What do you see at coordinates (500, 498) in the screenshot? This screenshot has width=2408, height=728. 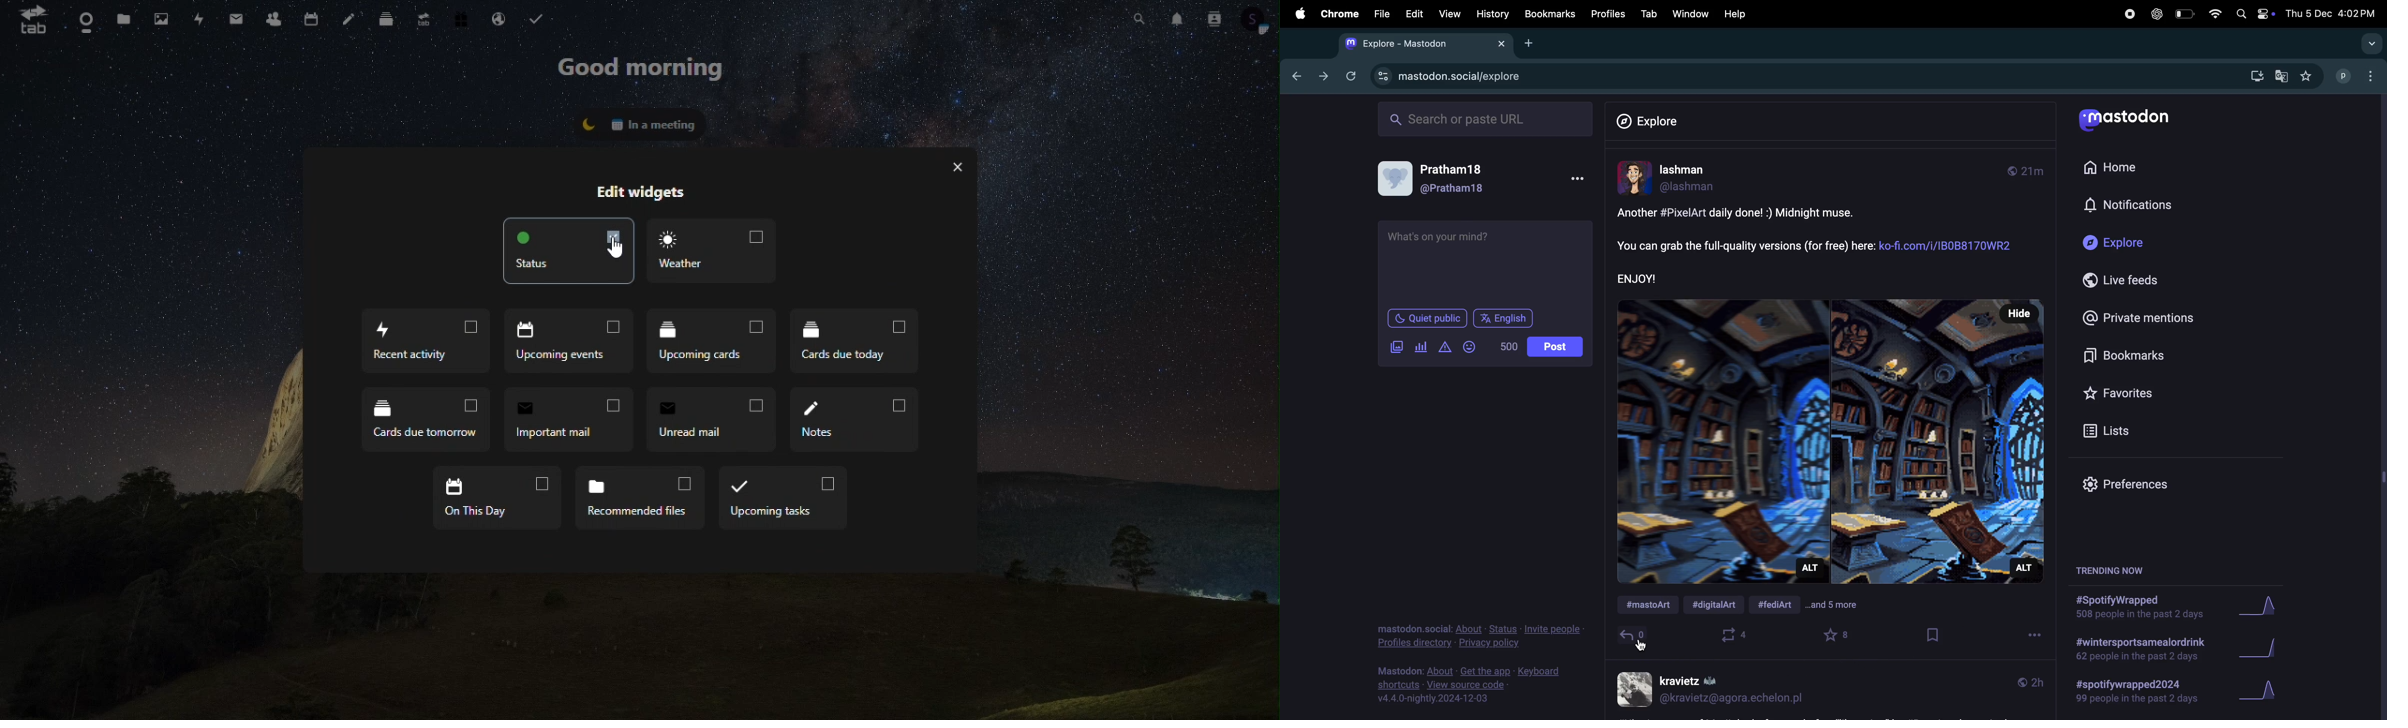 I see `on this day` at bounding box center [500, 498].